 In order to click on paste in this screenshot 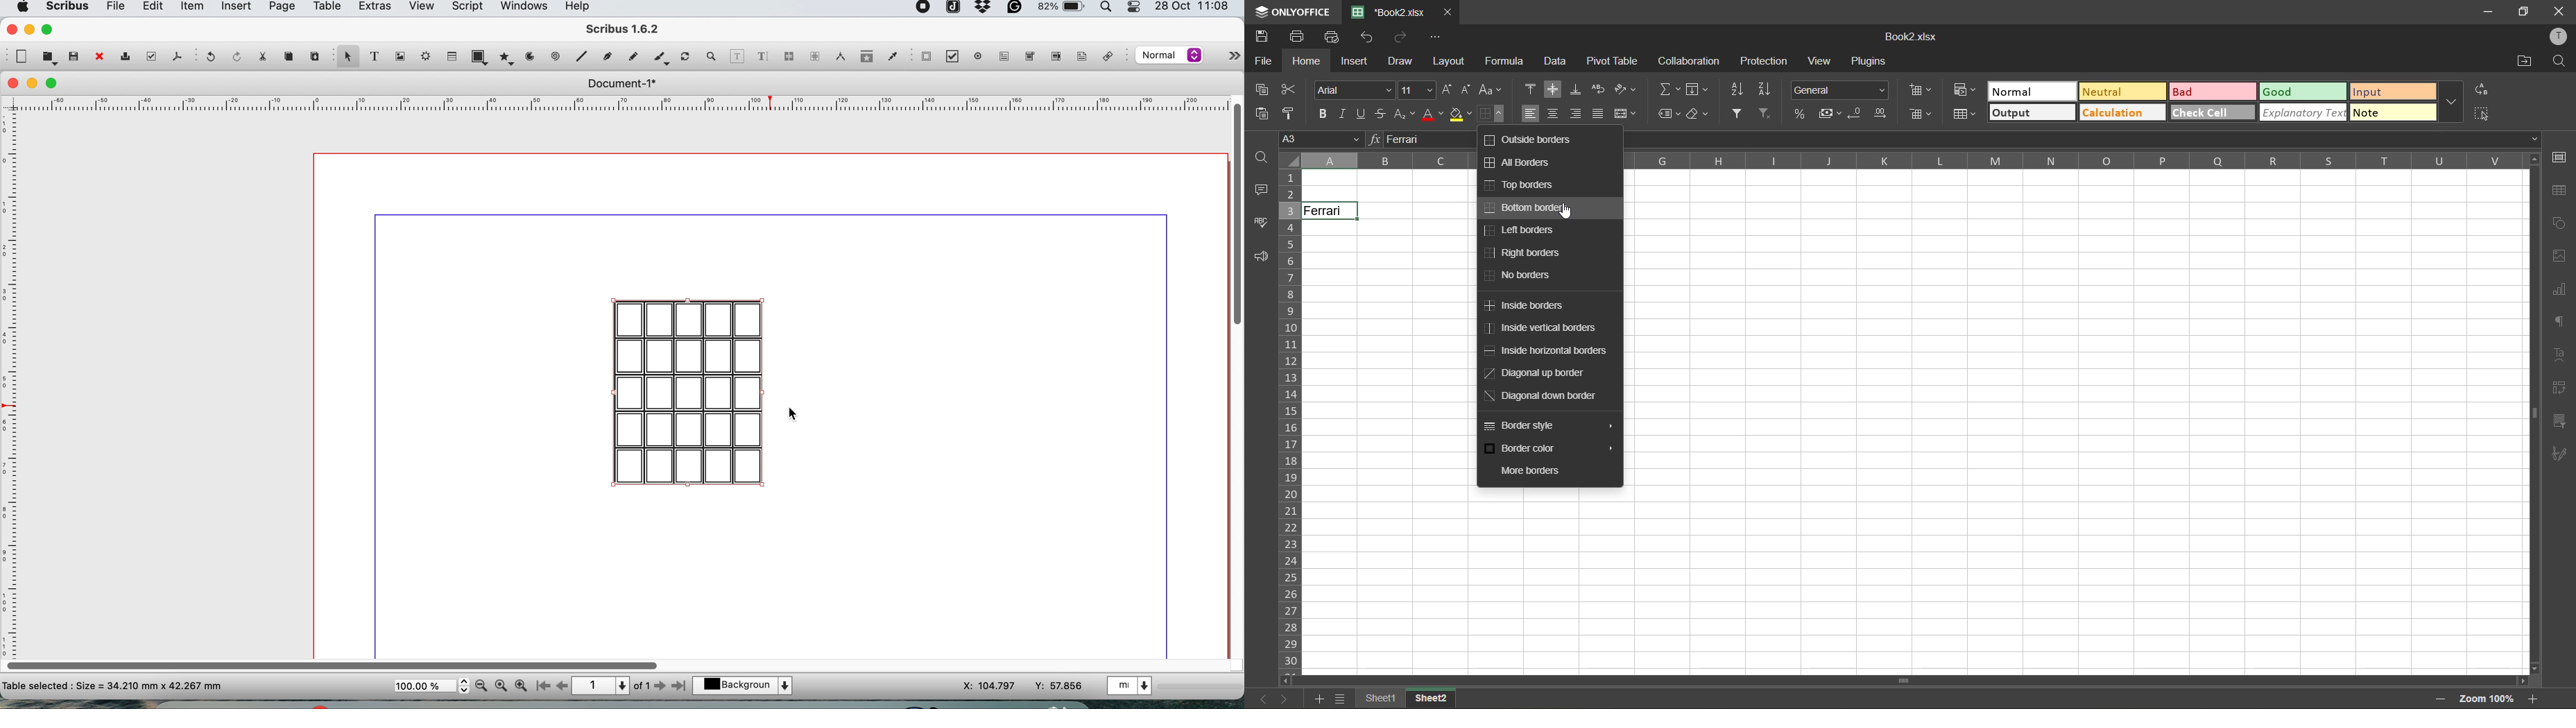, I will do `click(313, 55)`.